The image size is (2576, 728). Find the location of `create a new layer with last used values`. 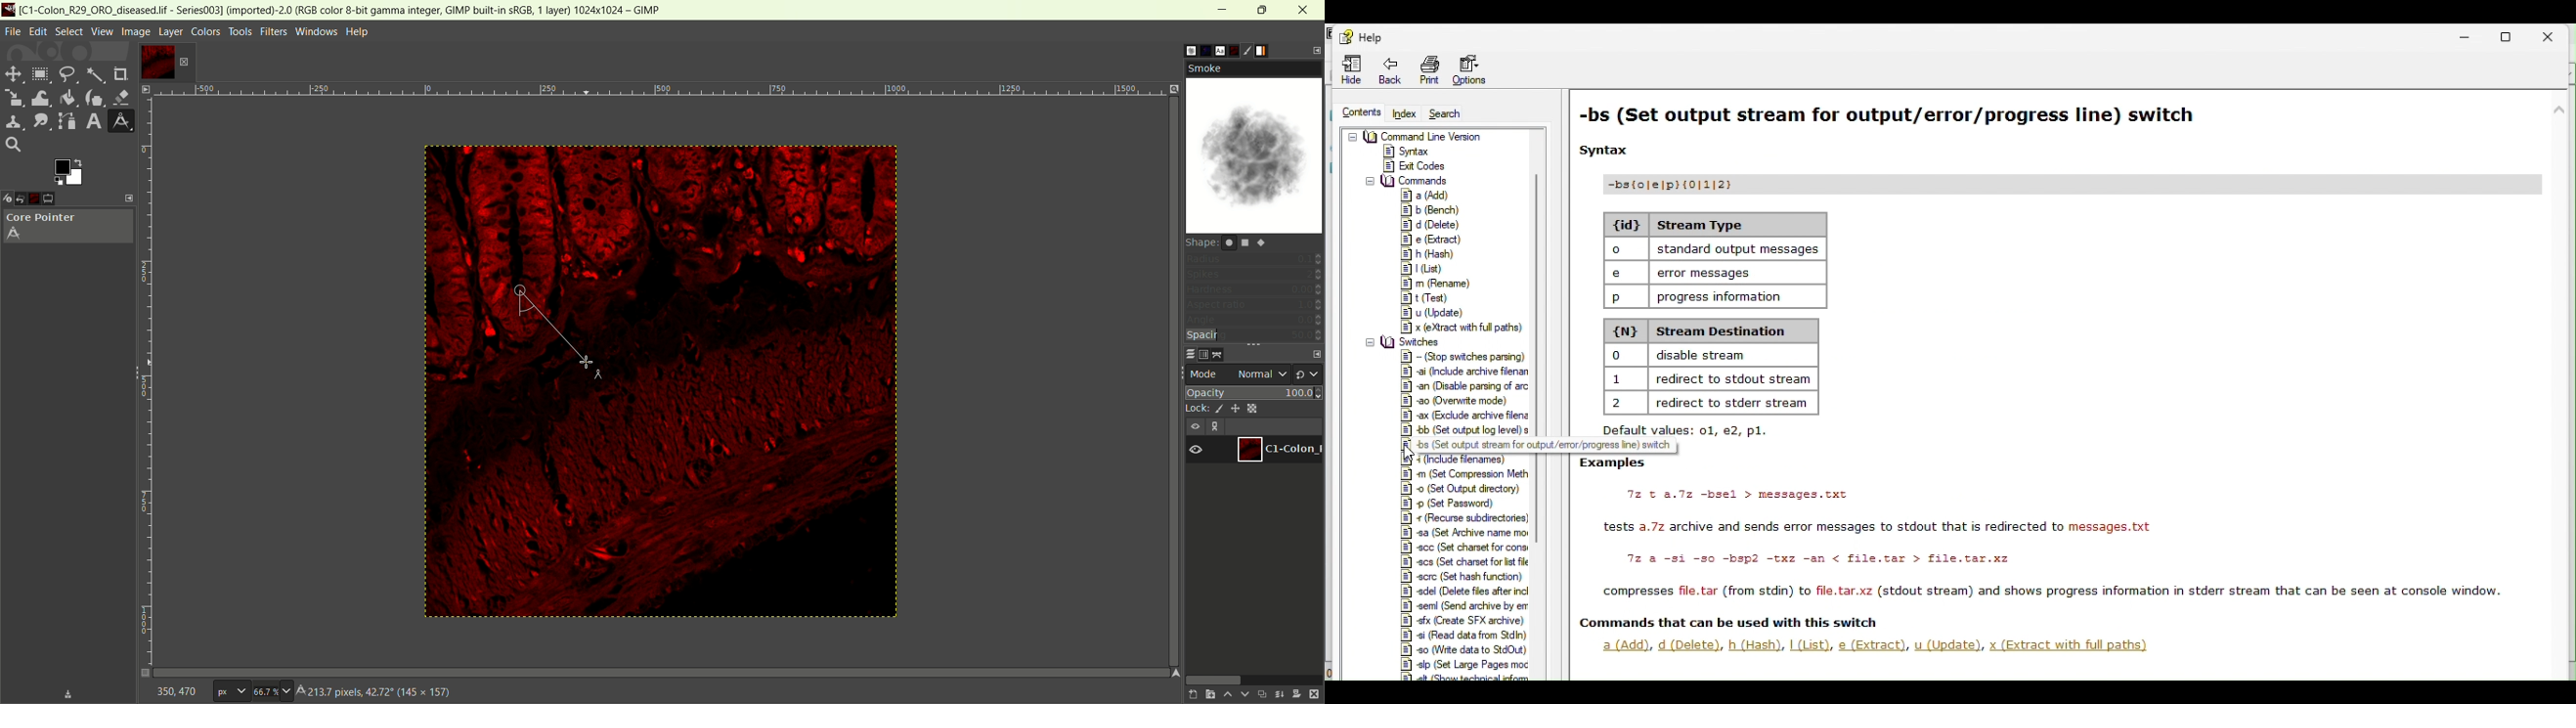

create a new layer with last used values is located at coordinates (1188, 695).